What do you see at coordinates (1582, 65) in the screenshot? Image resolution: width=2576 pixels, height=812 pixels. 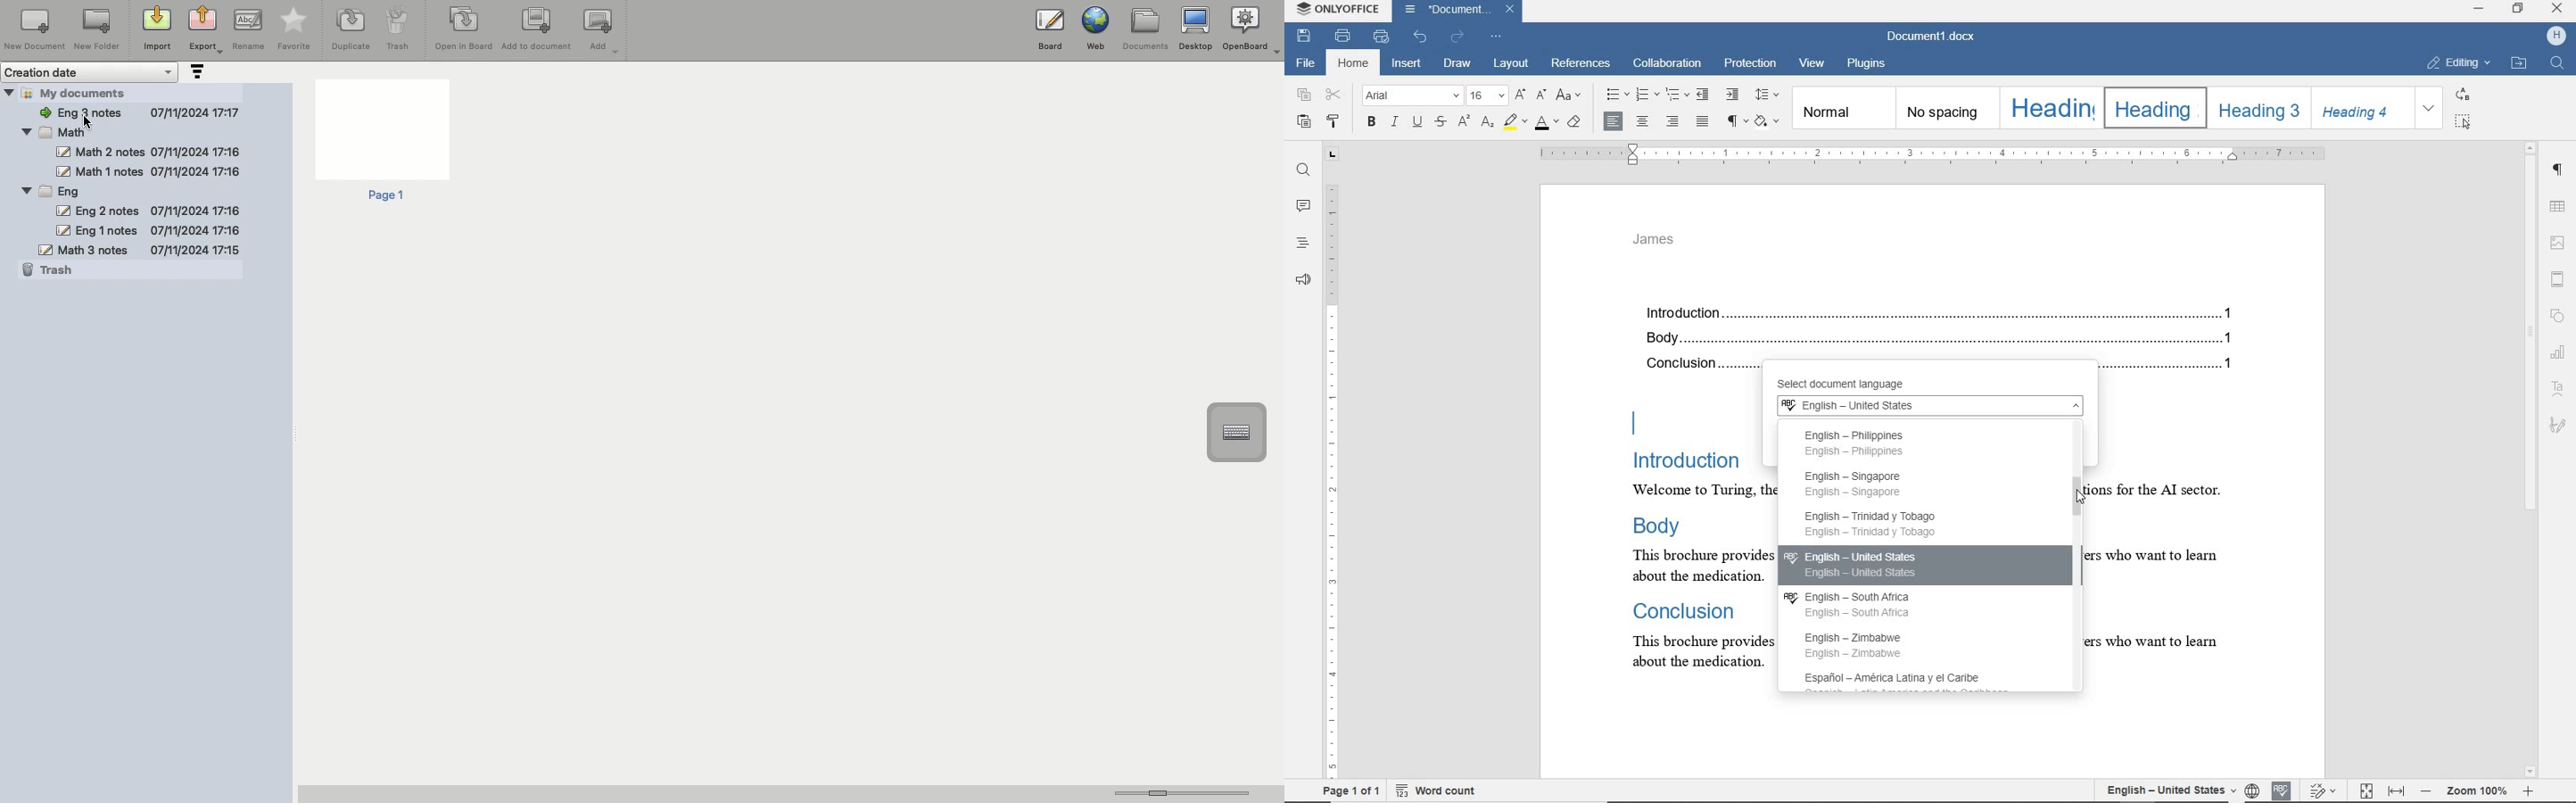 I see `references` at bounding box center [1582, 65].